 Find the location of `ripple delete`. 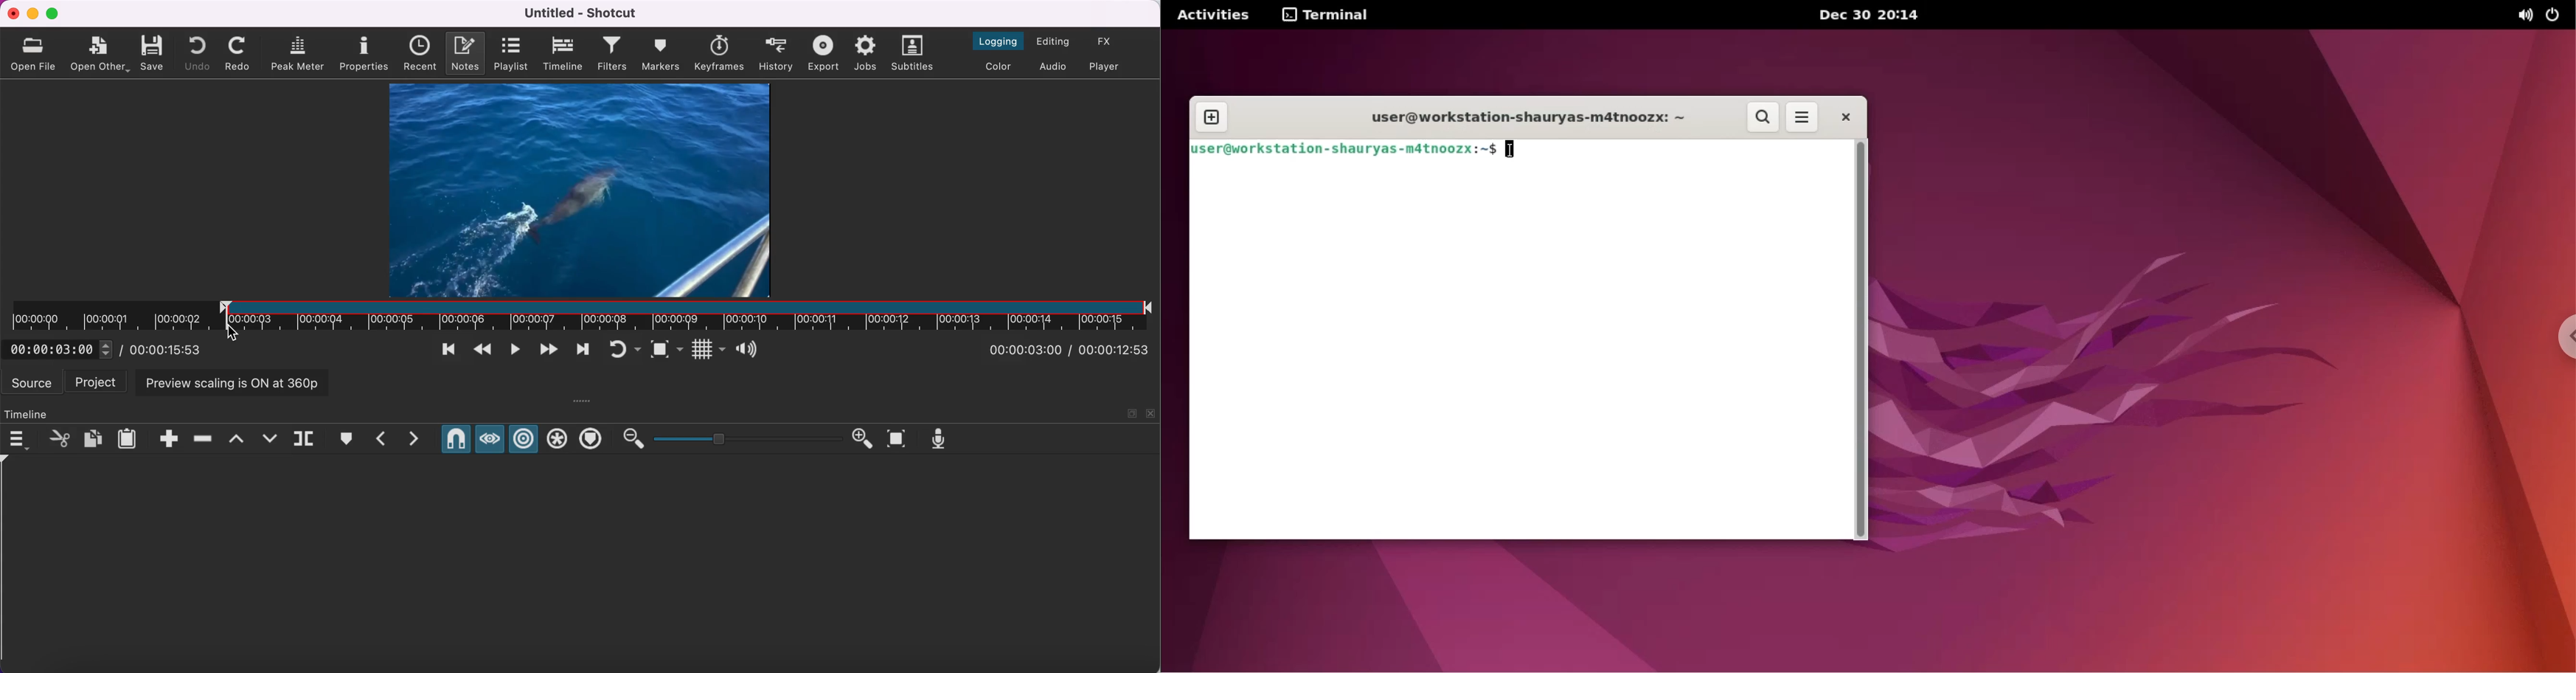

ripple delete is located at coordinates (202, 439).